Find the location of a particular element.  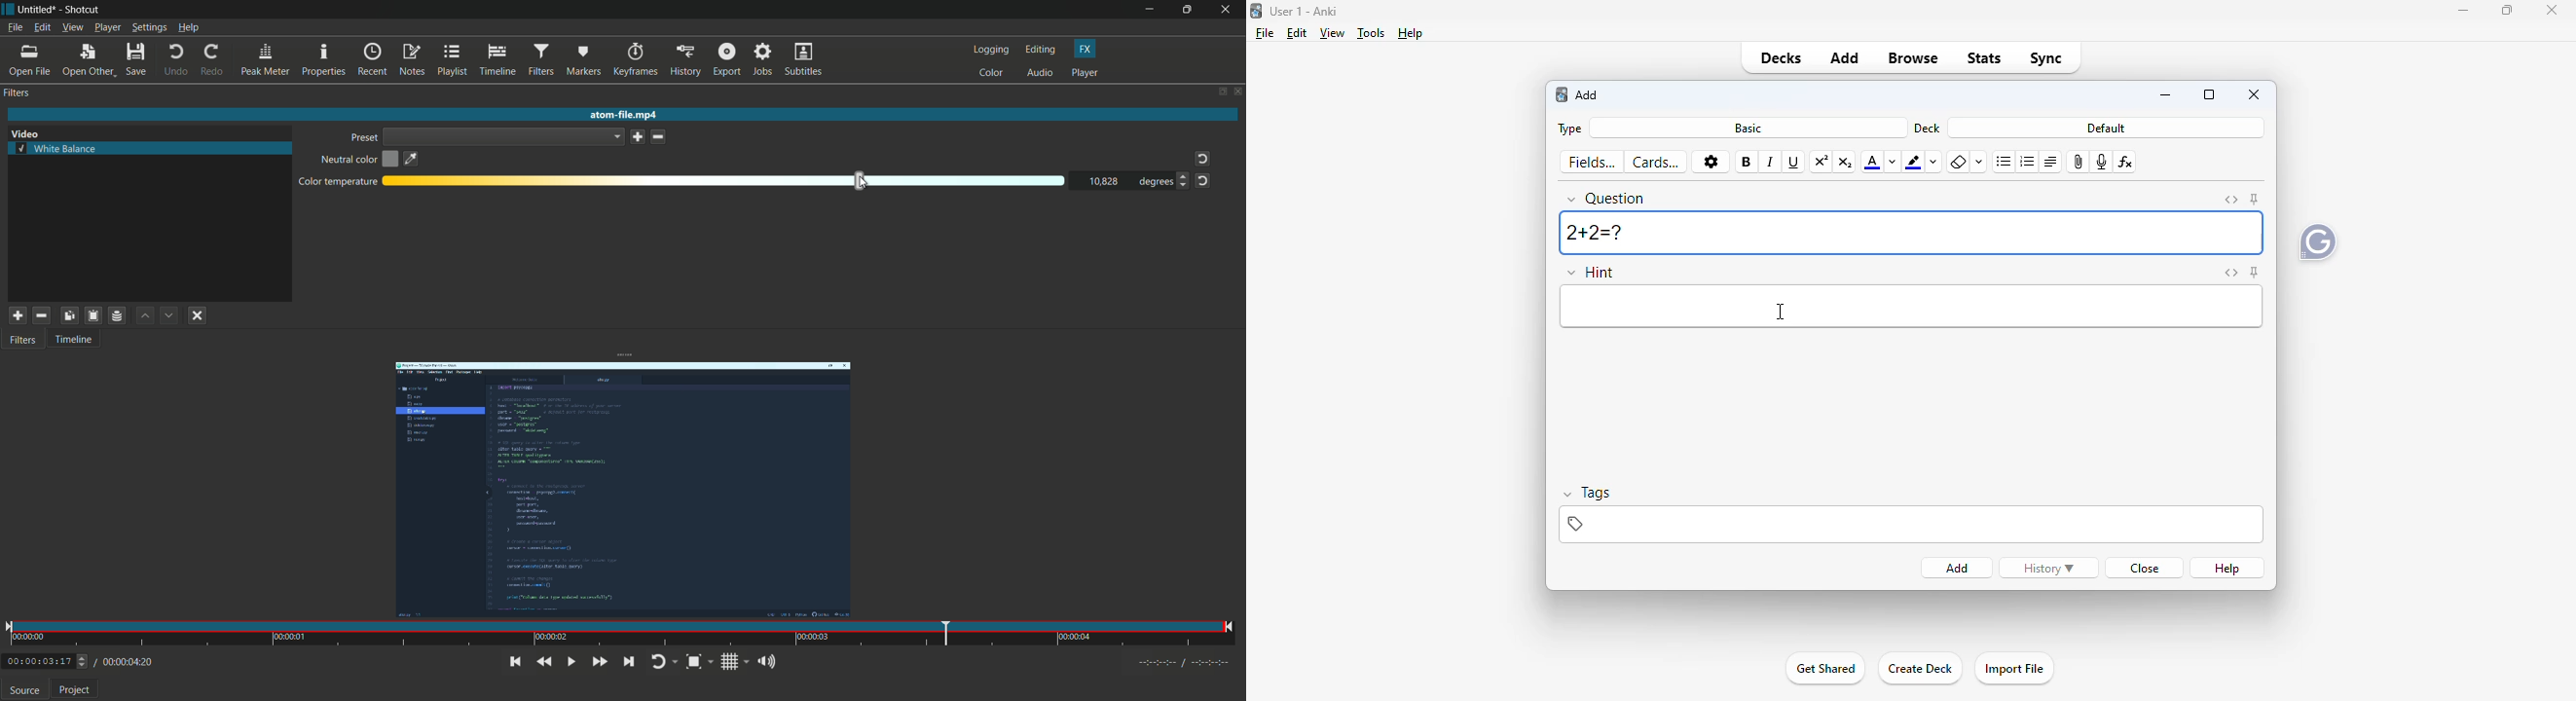

maximize is located at coordinates (2507, 10).